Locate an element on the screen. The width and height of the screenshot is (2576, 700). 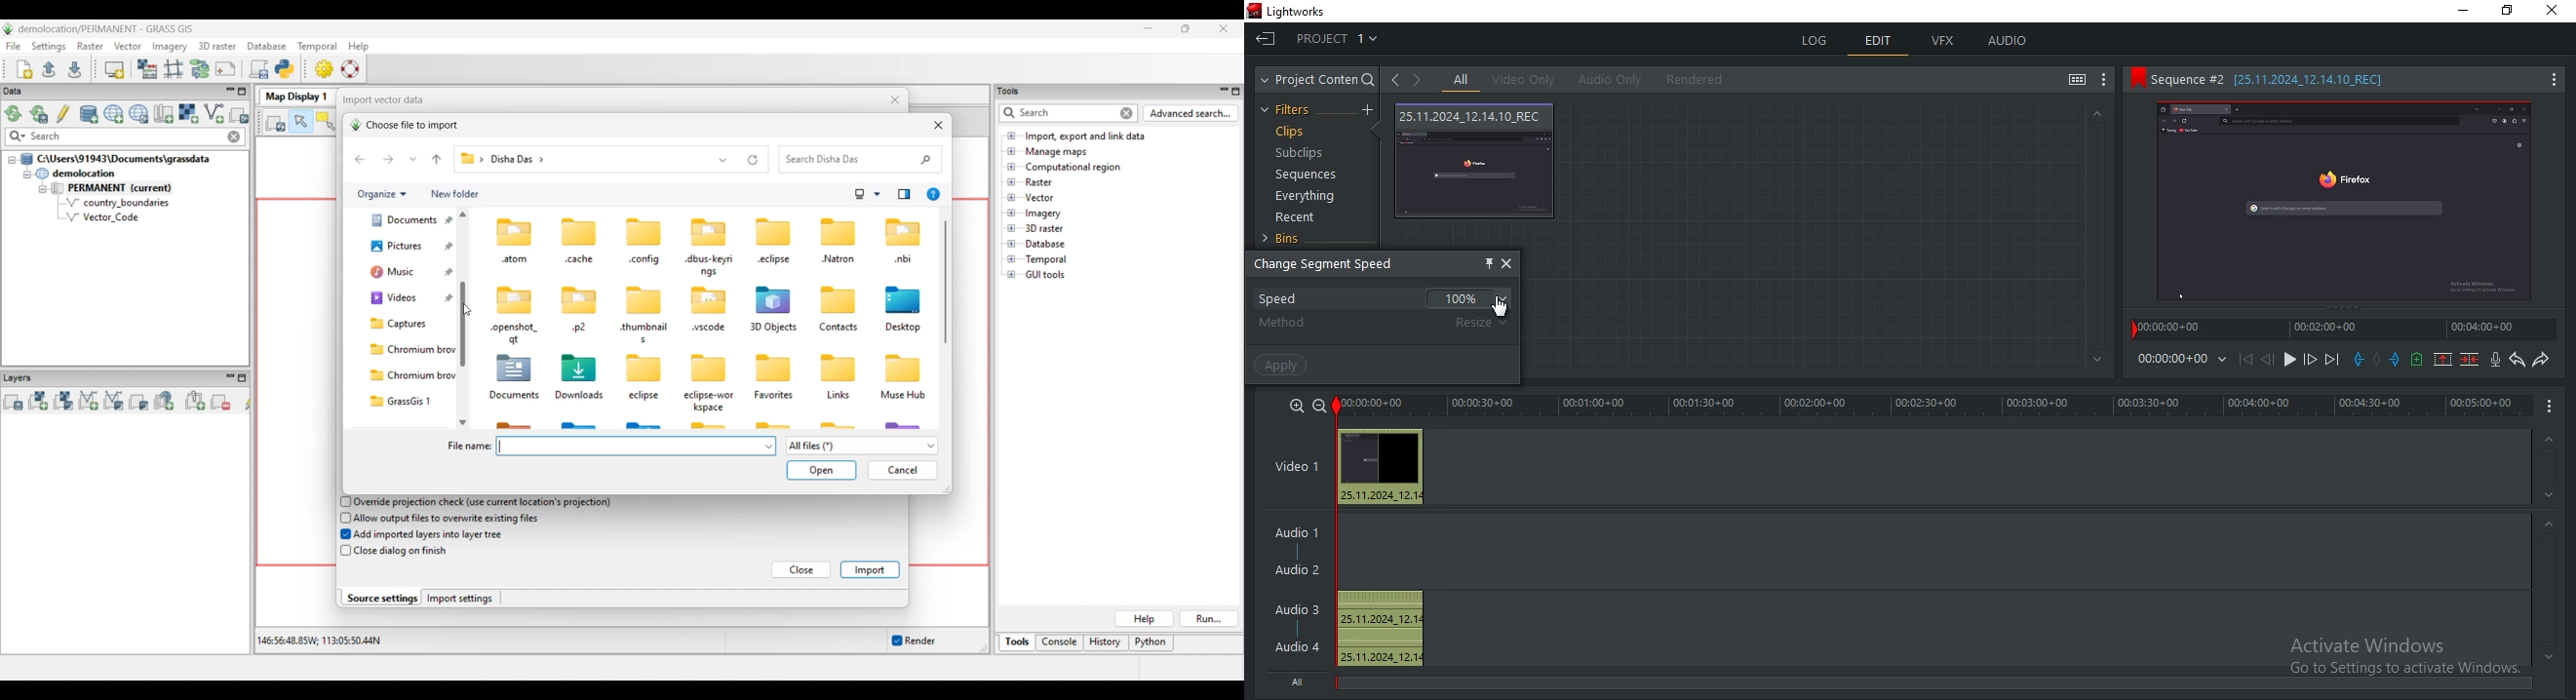
nudge one frame forward is located at coordinates (2309, 360).